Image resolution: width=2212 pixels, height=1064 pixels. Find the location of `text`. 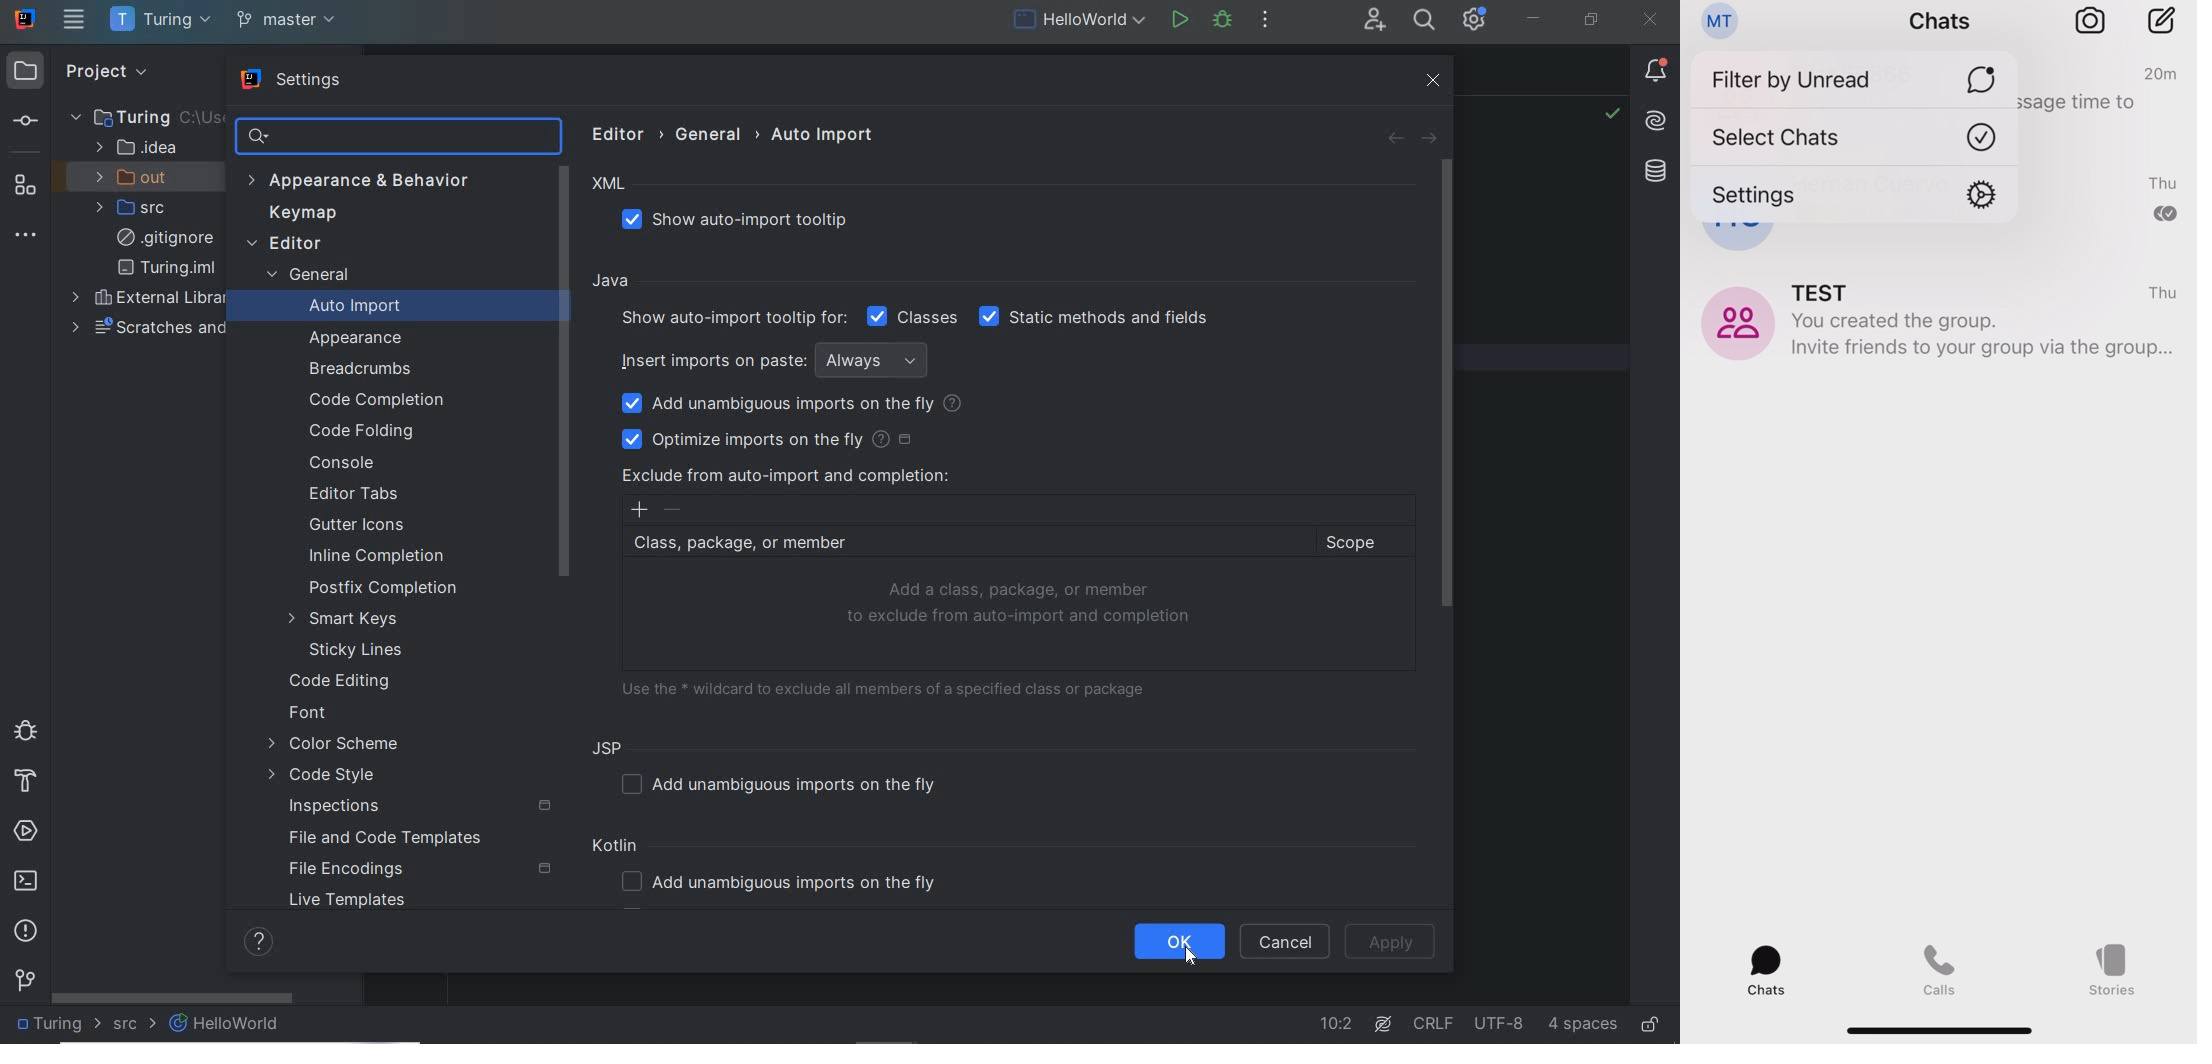

text is located at coordinates (2166, 197).